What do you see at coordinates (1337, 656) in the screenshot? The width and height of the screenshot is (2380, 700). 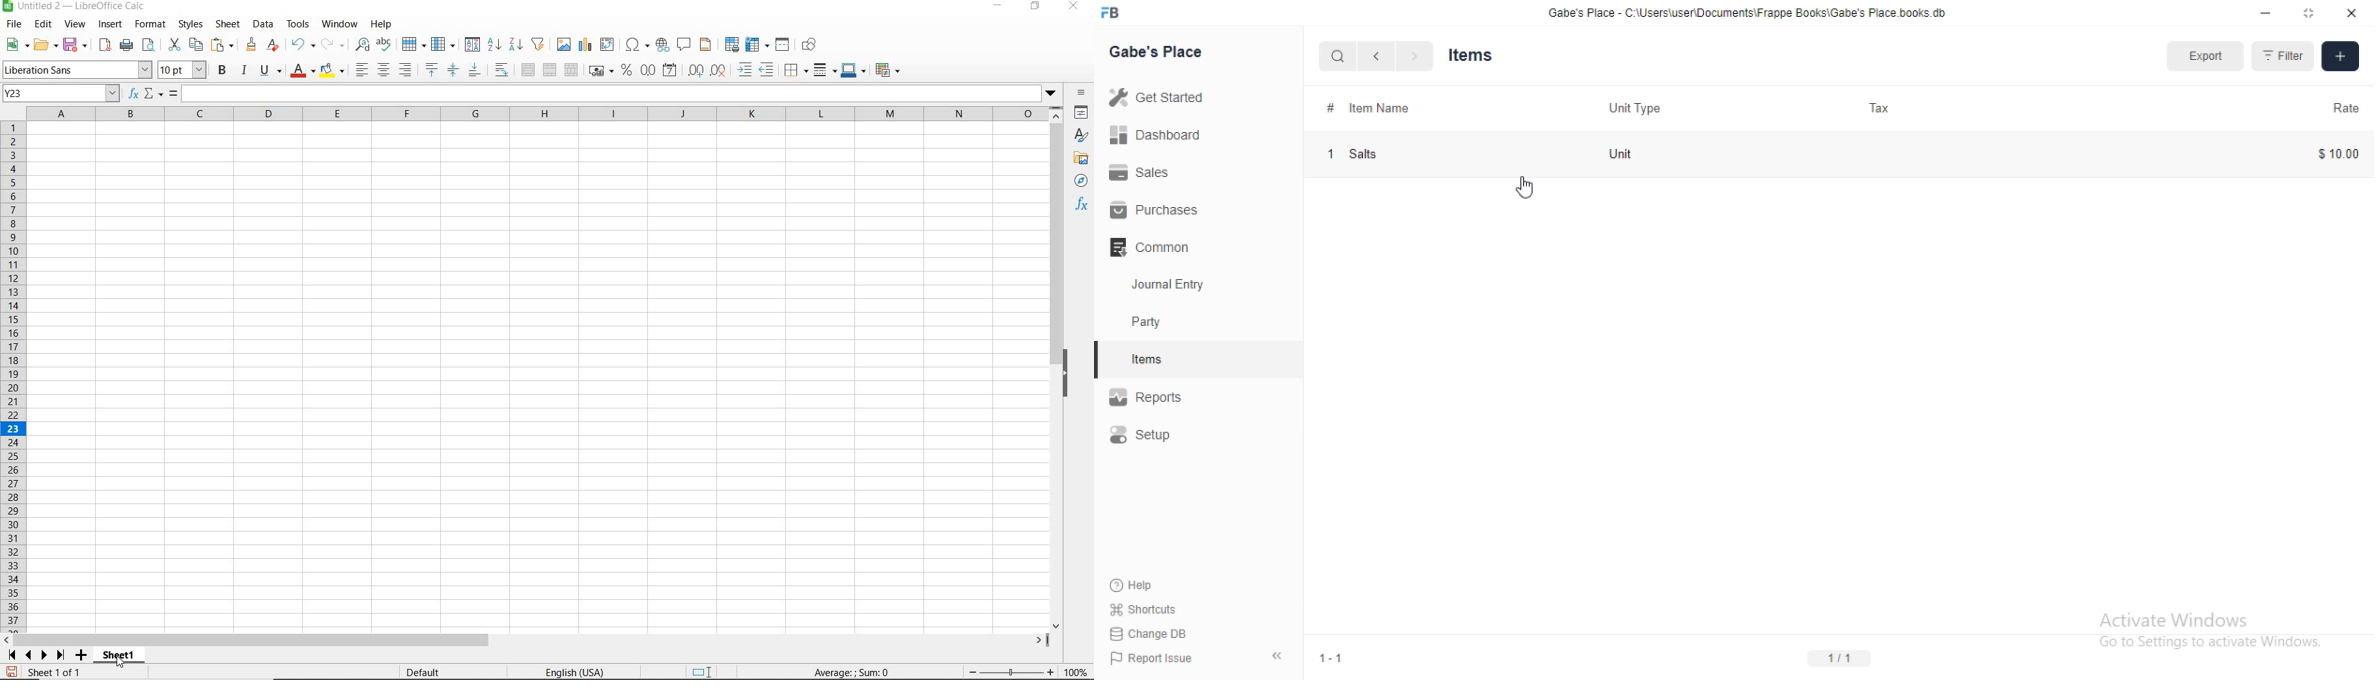 I see `1-1` at bounding box center [1337, 656].